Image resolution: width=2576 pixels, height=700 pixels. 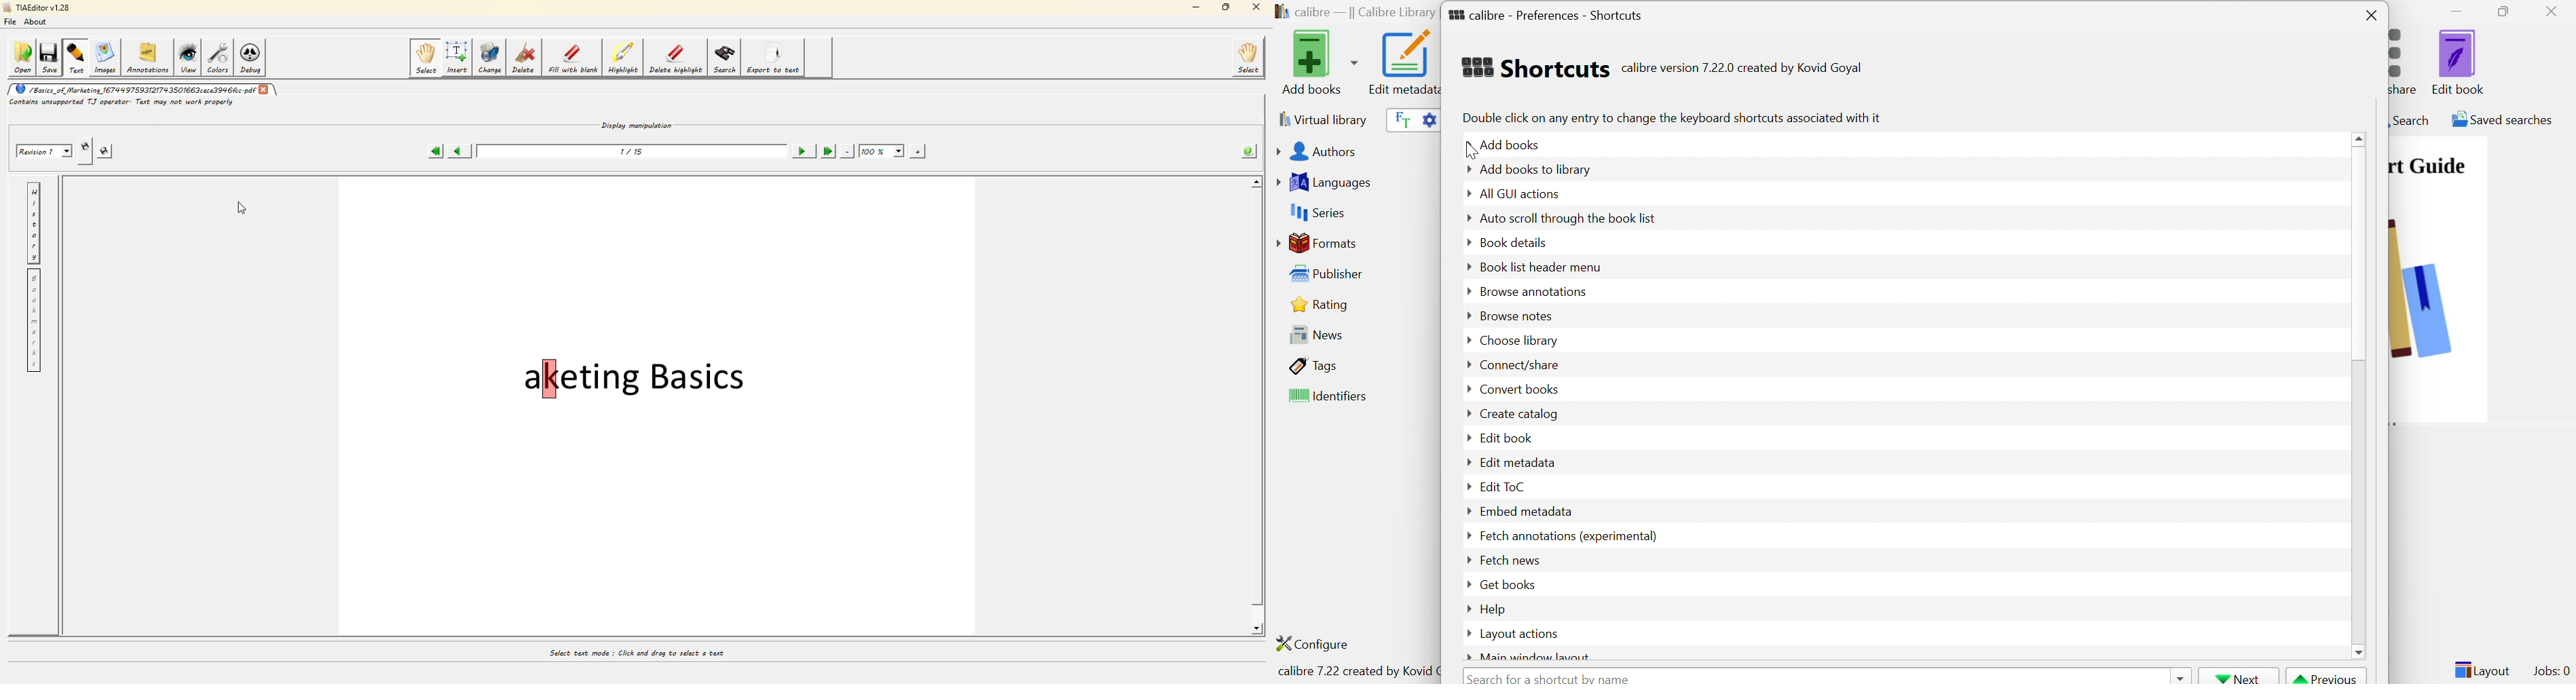 I want to click on Publisher, so click(x=1330, y=274).